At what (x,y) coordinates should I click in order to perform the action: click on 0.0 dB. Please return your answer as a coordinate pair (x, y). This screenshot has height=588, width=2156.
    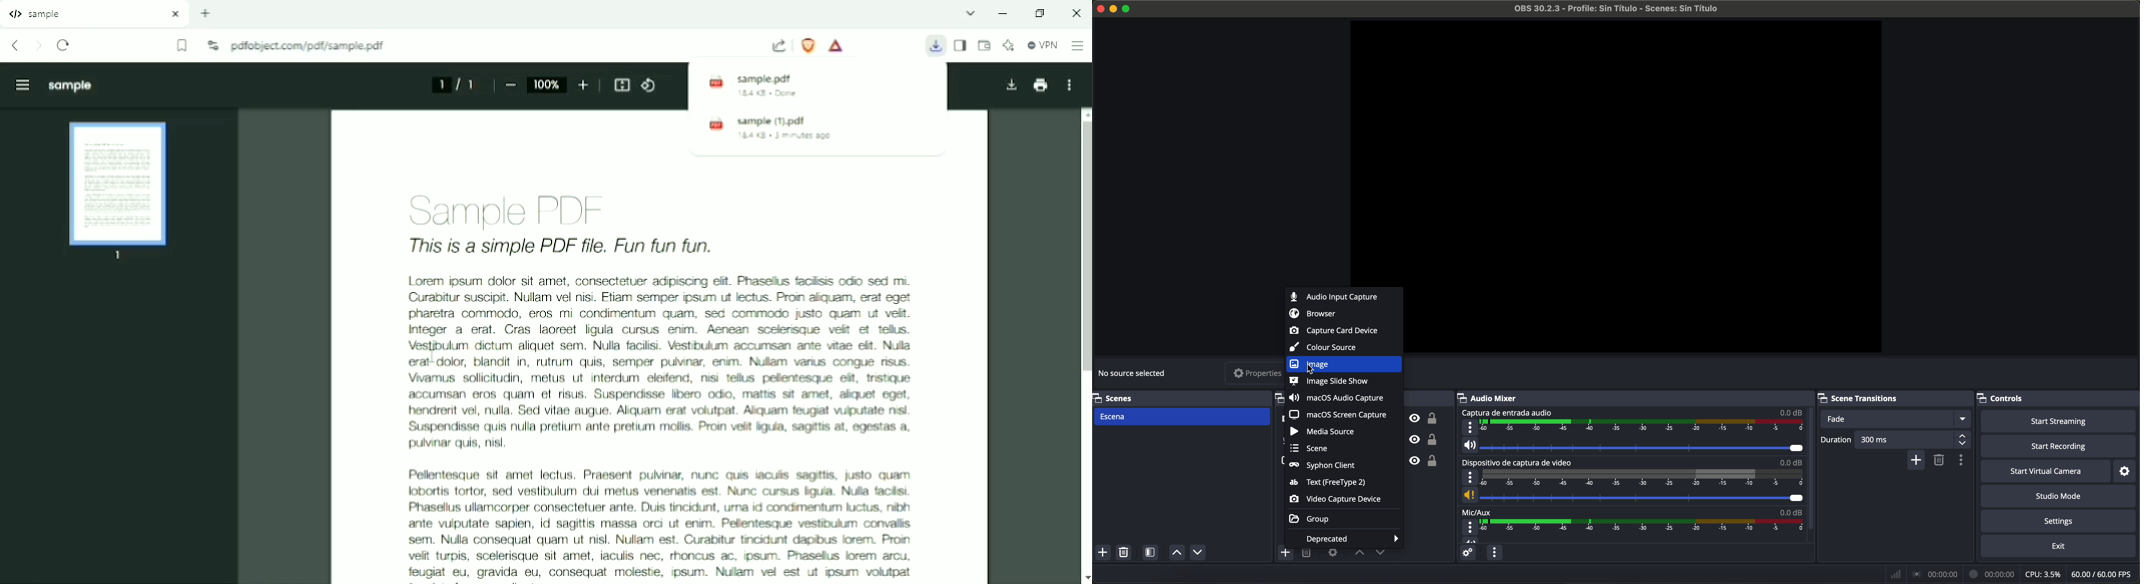
    Looking at the image, I should click on (1791, 511).